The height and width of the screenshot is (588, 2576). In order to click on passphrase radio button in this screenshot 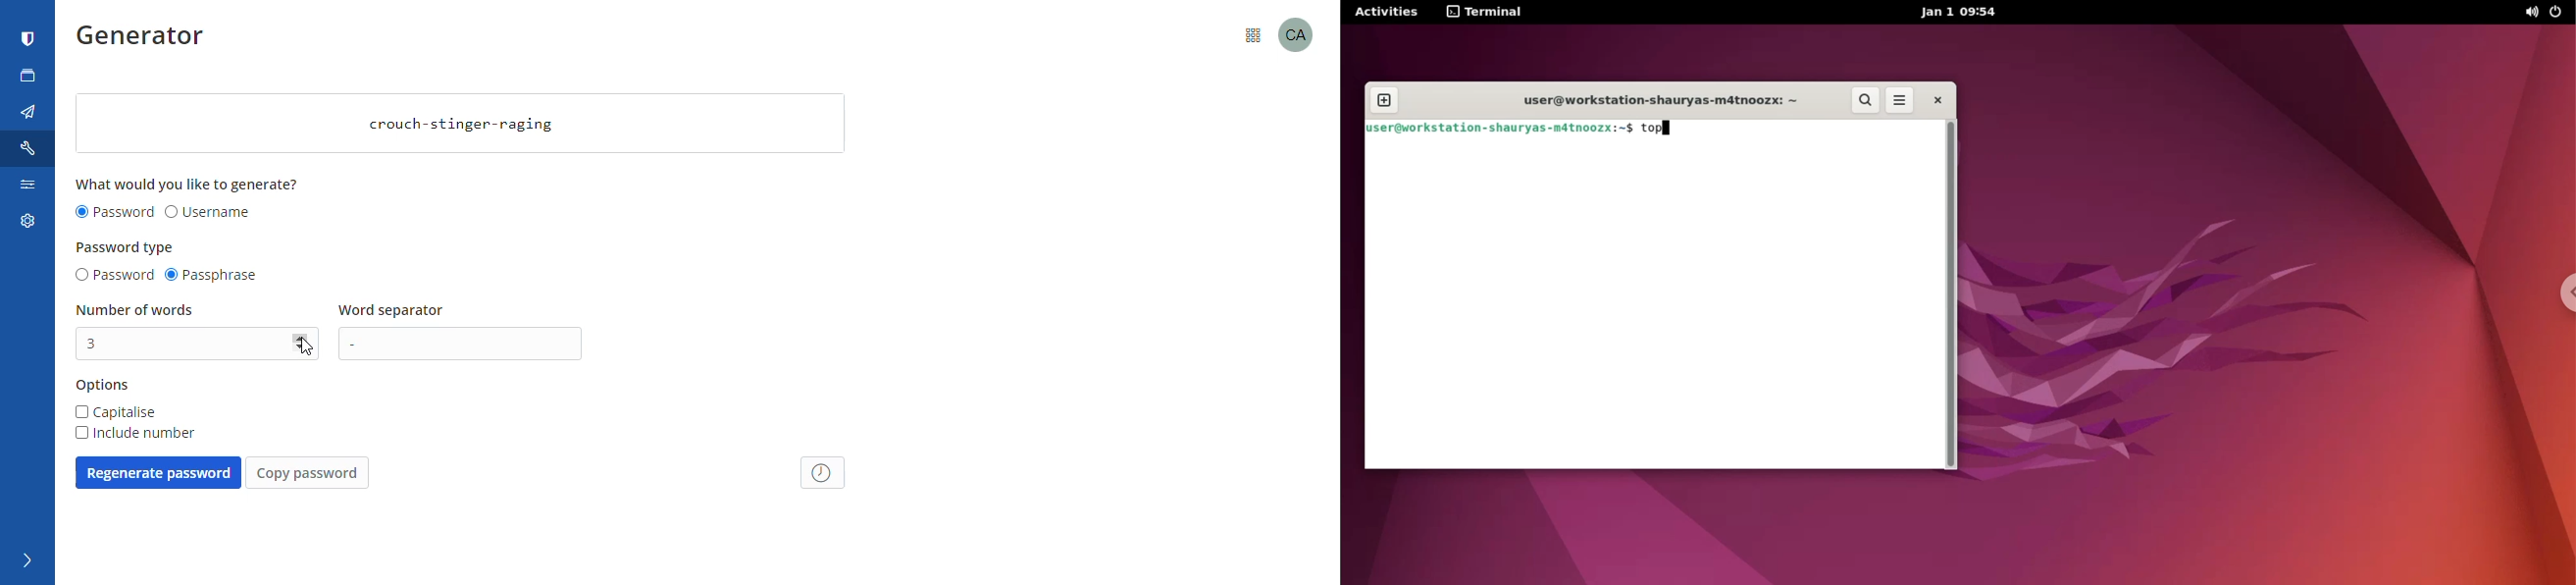, I will do `click(215, 276)`.